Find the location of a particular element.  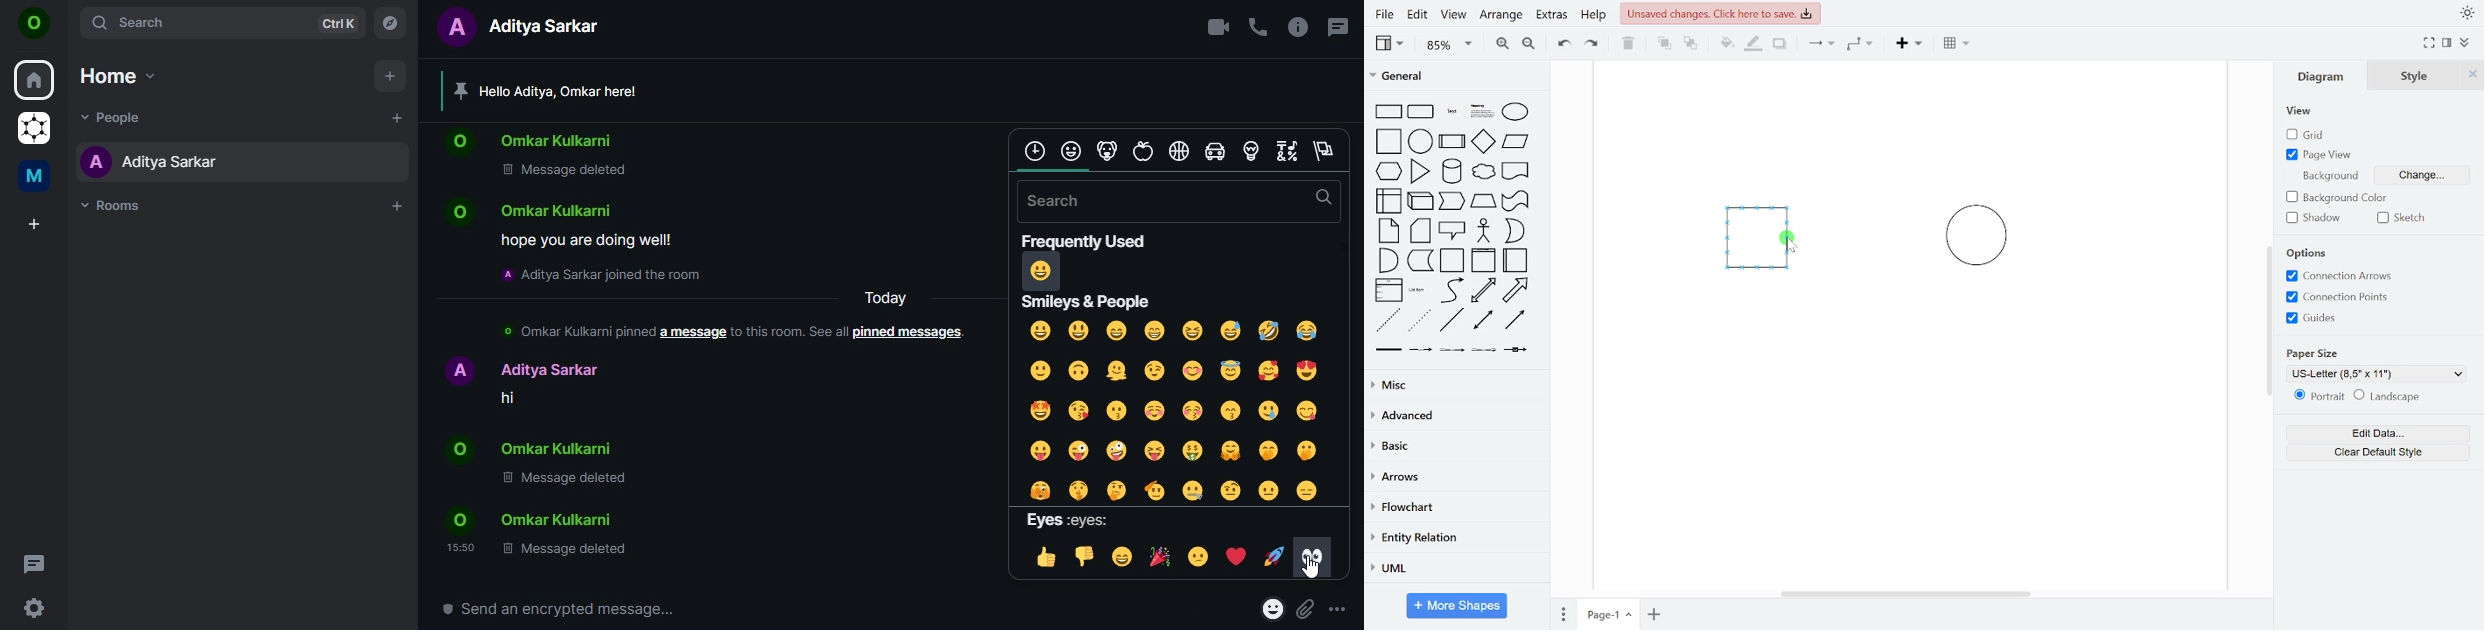

squinting face with tongue is located at coordinates (1153, 451).